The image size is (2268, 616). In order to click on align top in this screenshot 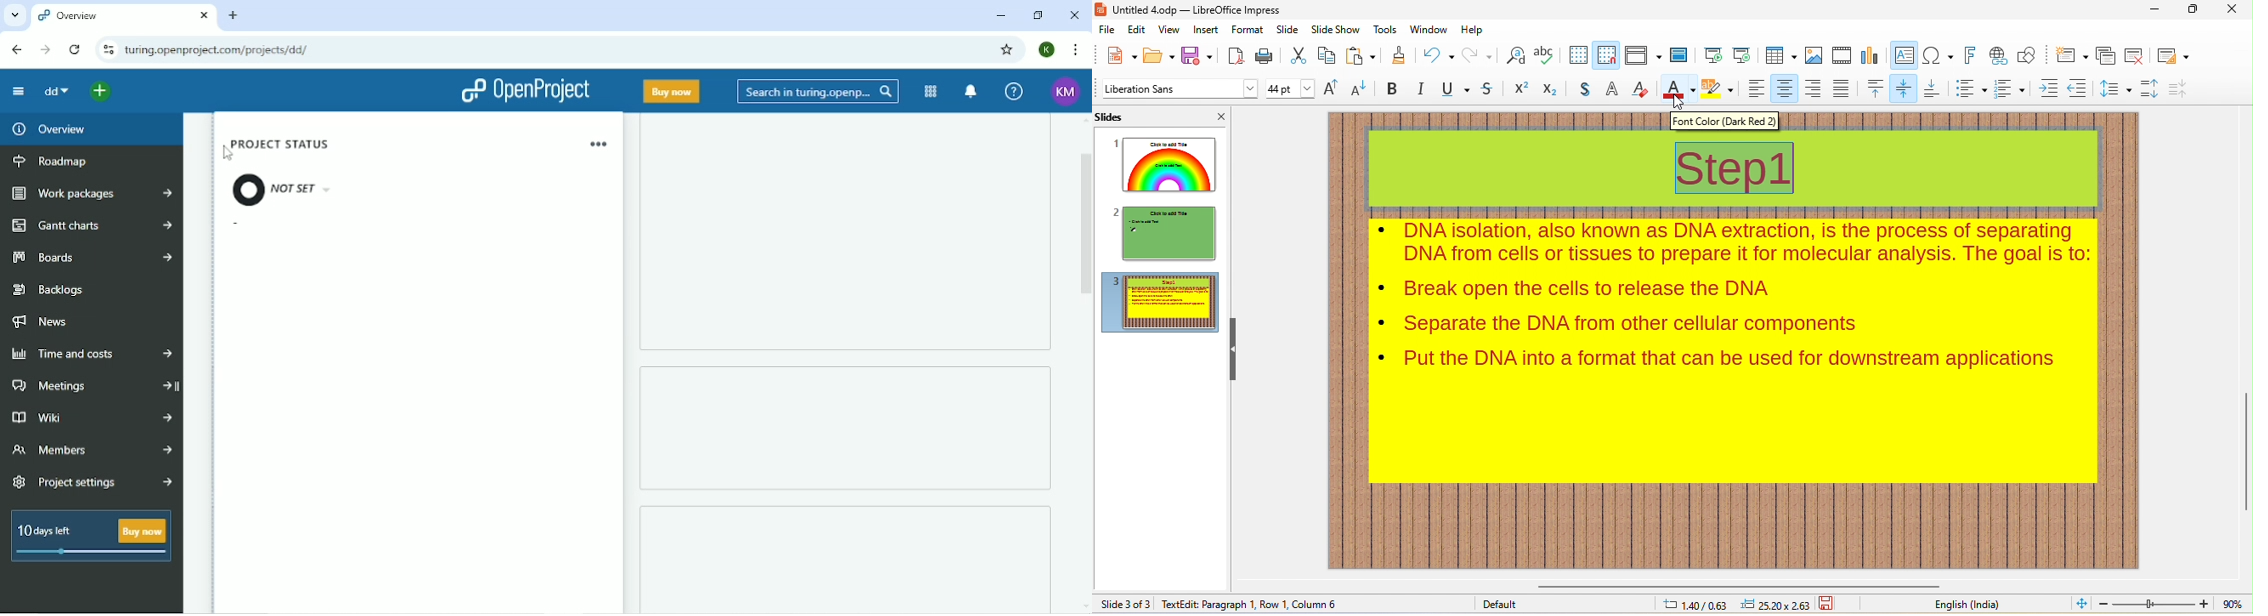, I will do `click(1874, 89)`.